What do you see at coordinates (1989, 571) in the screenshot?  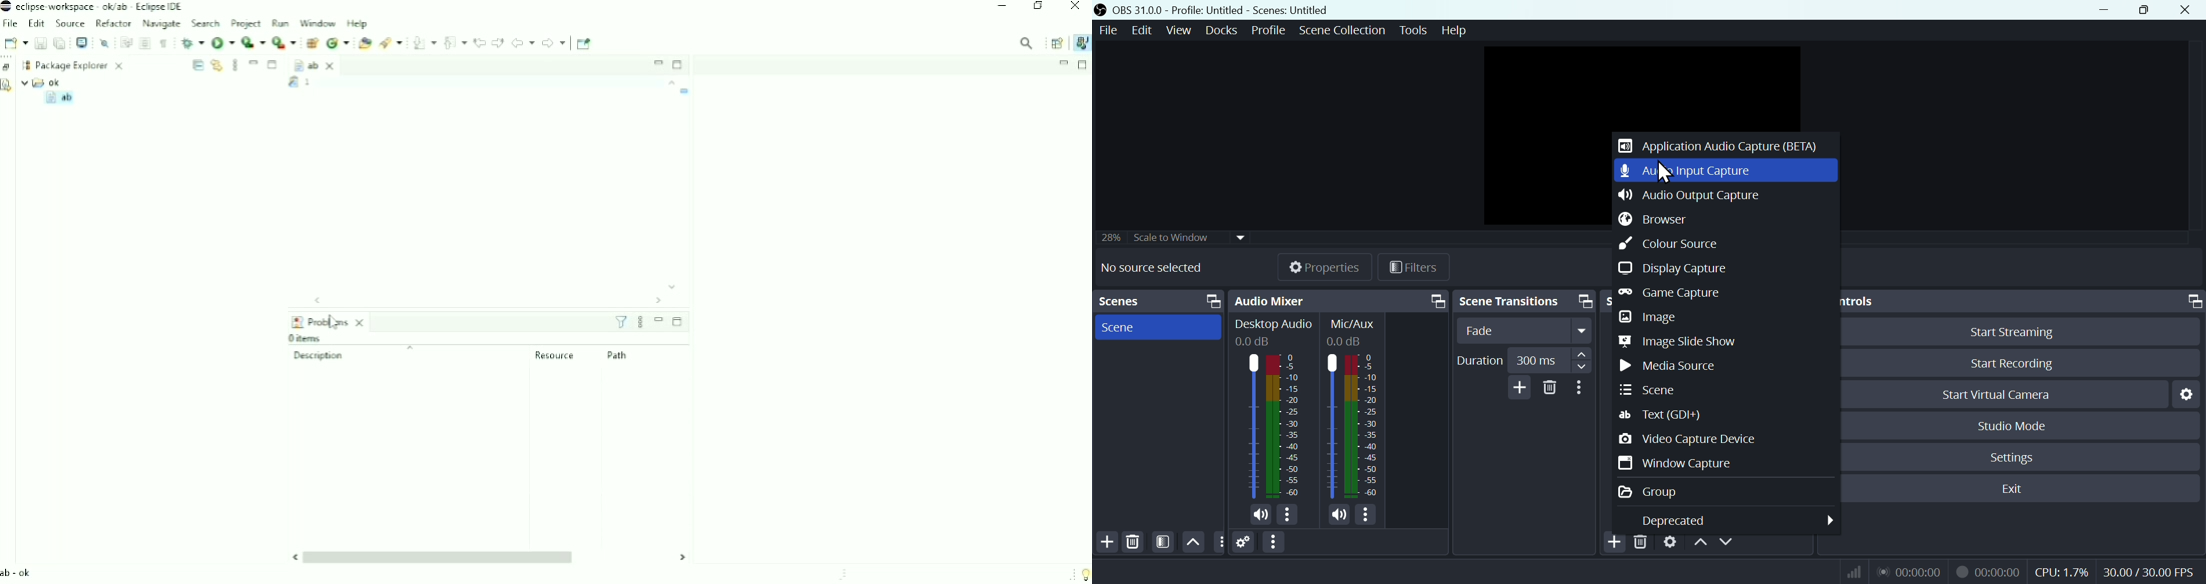 I see `Recording Status` at bounding box center [1989, 571].